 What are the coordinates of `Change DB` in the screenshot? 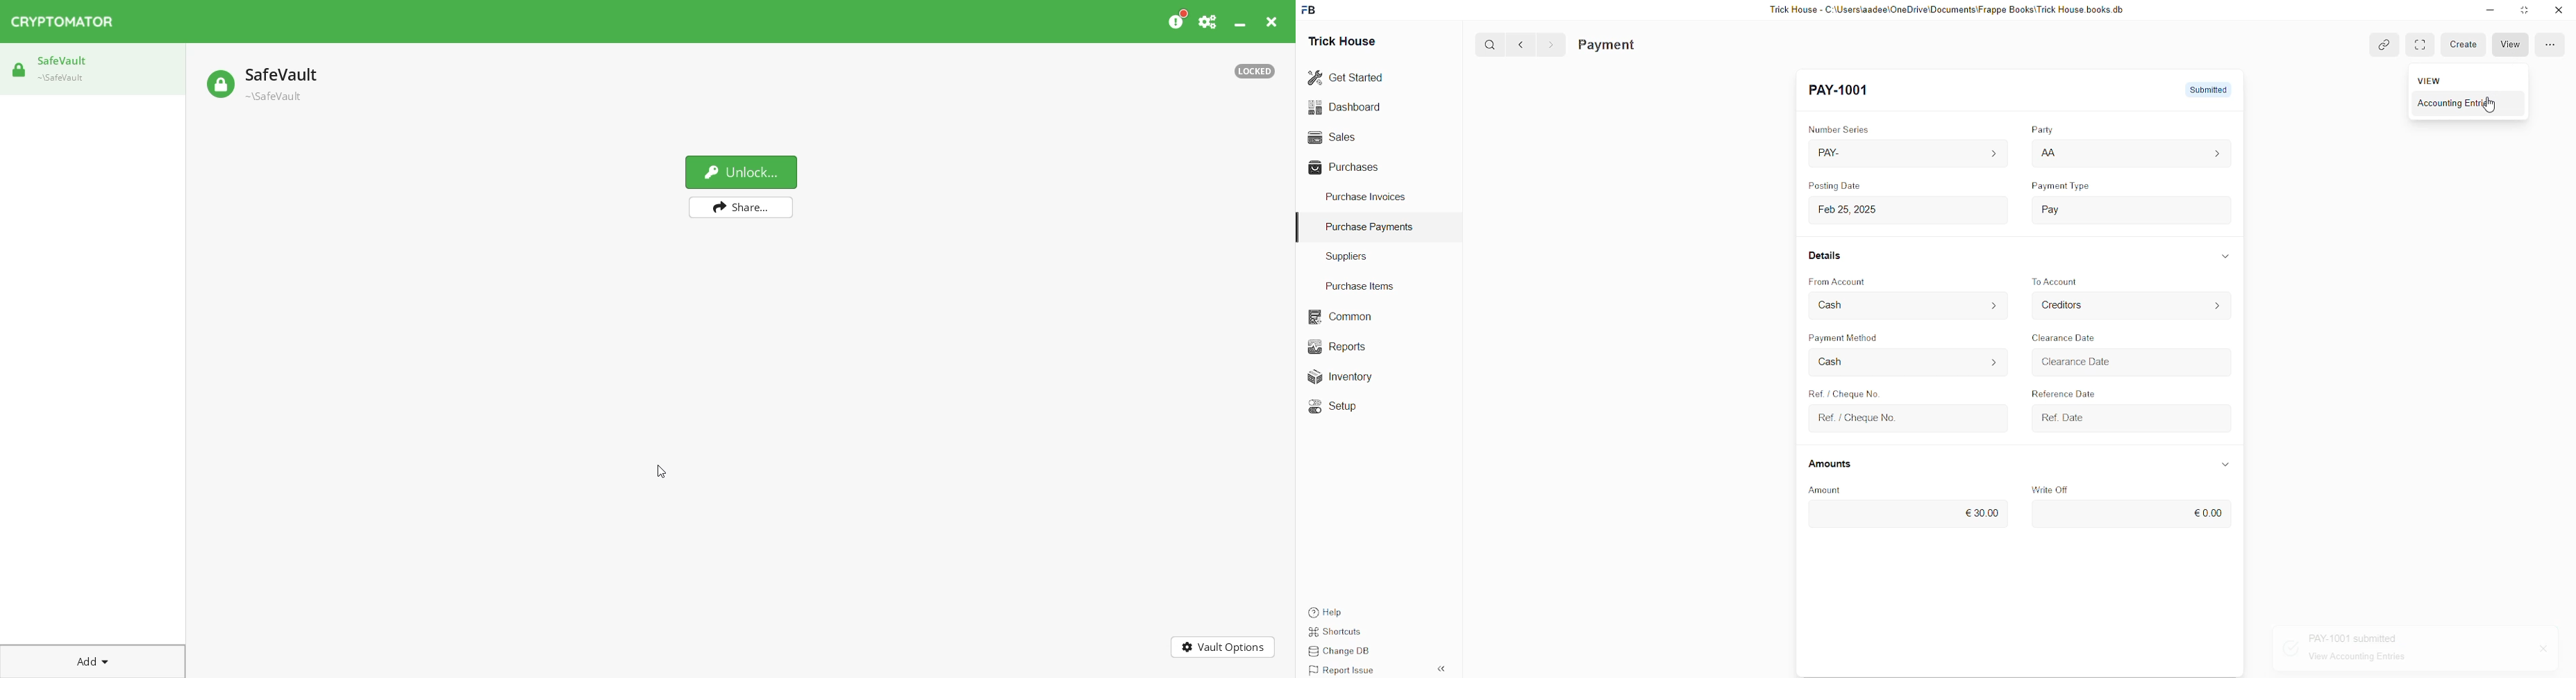 It's located at (1346, 652).